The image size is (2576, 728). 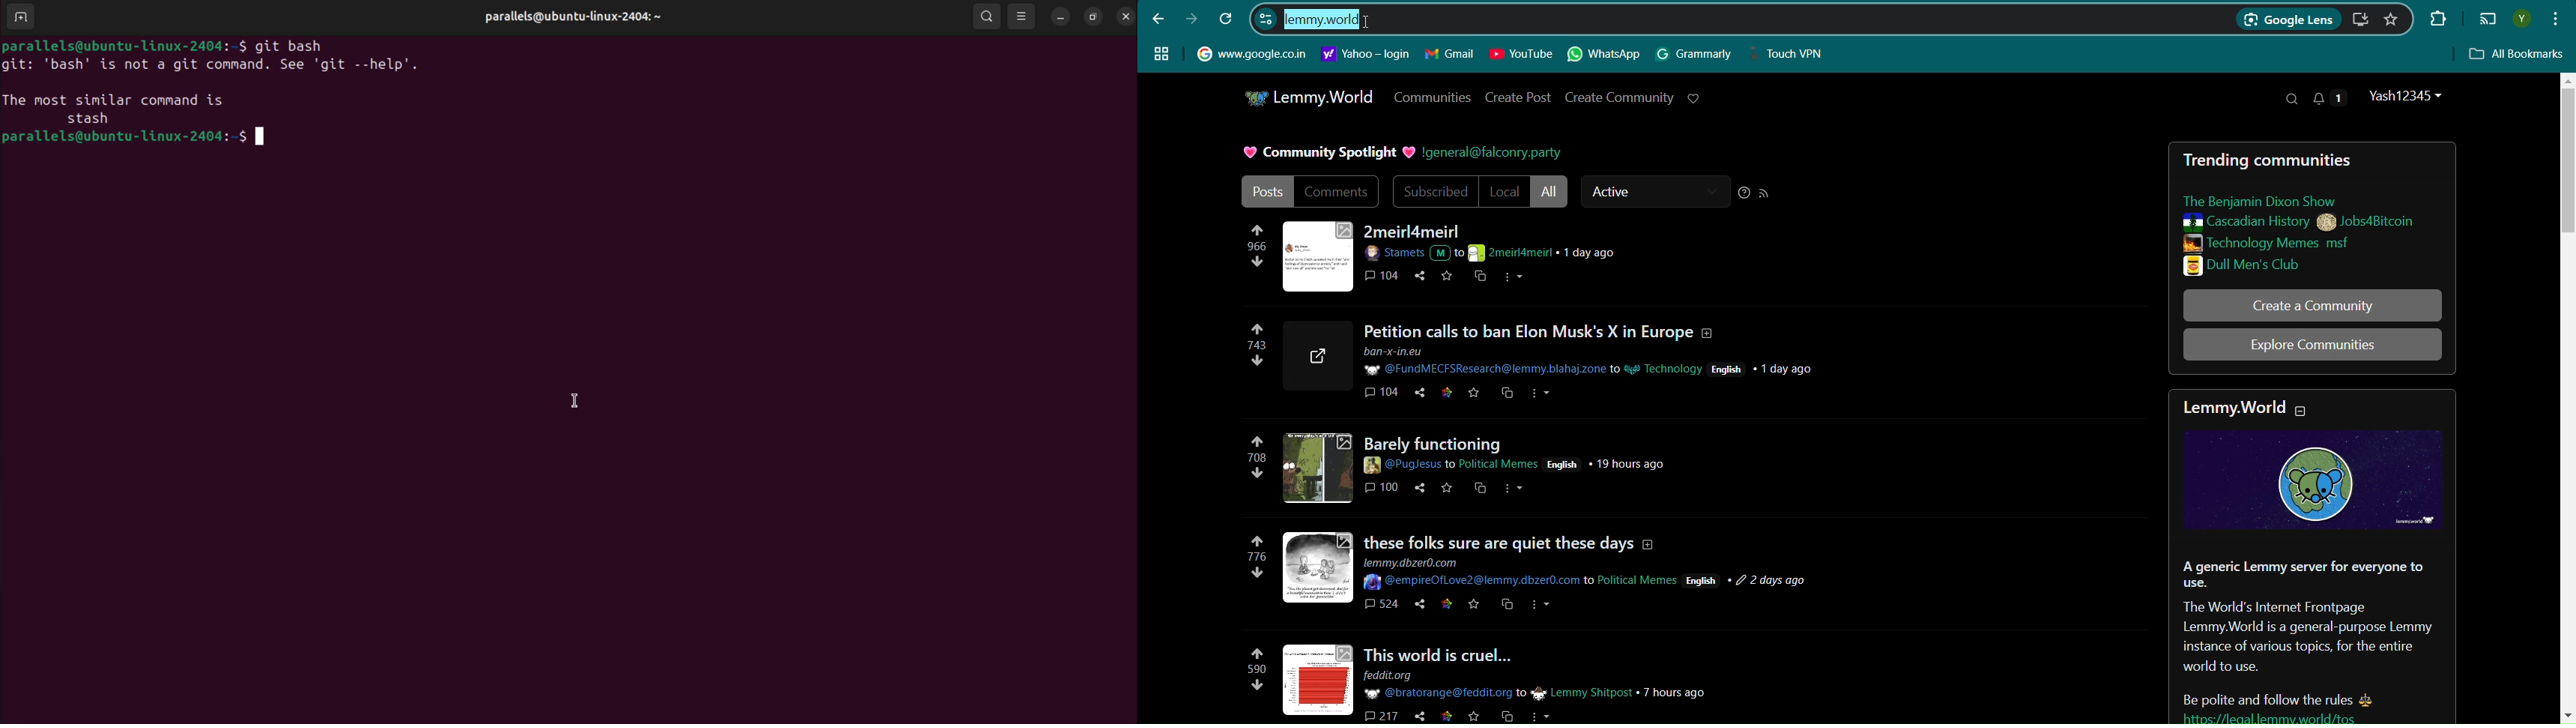 What do you see at coordinates (1063, 16) in the screenshot?
I see `minimize` at bounding box center [1063, 16].